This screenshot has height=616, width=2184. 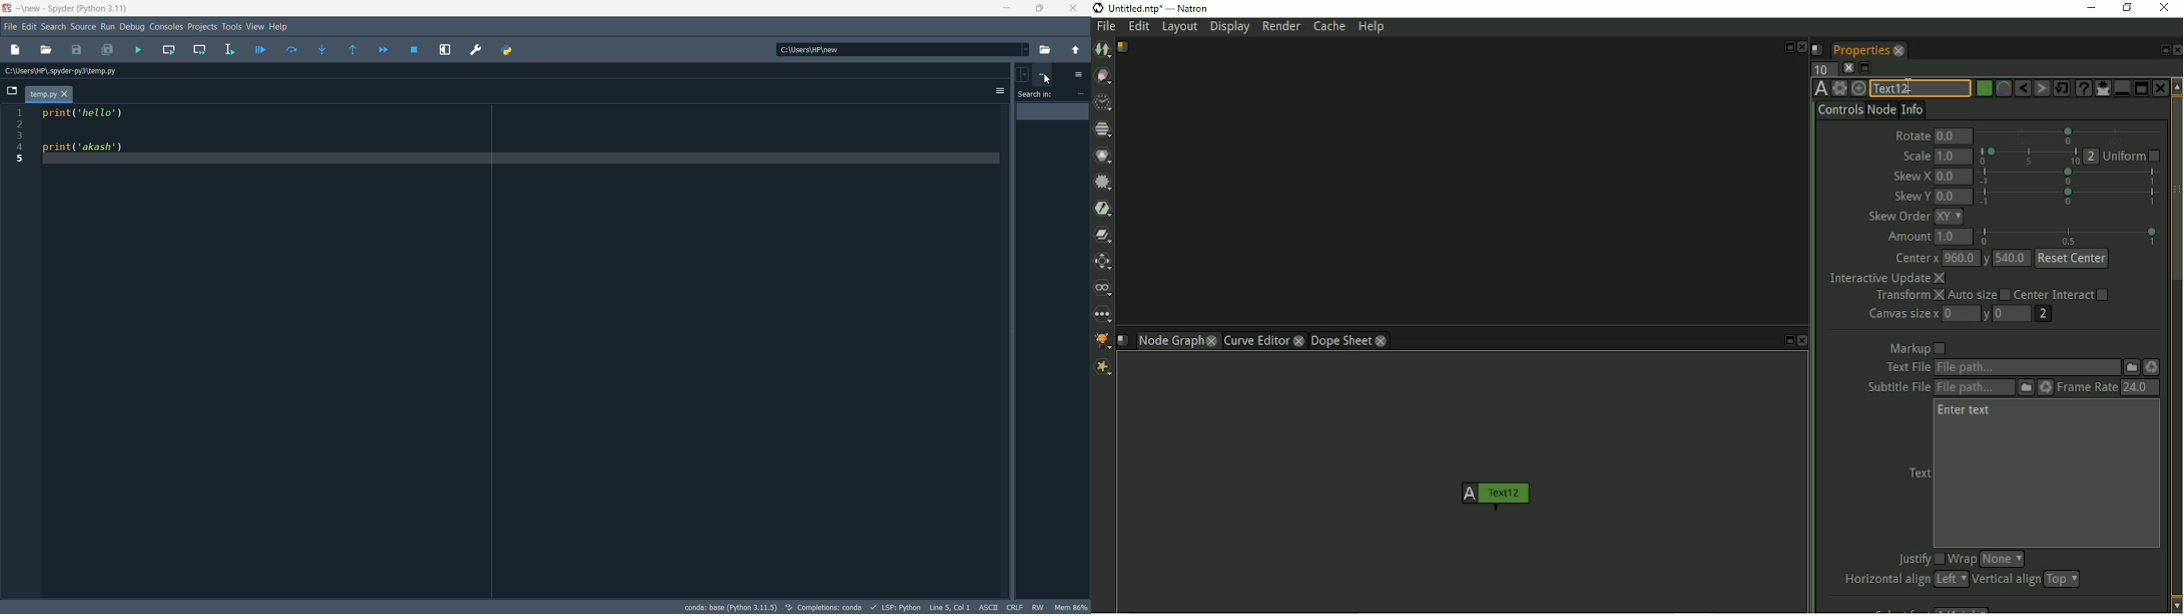 I want to click on Browse tab, so click(x=15, y=91).